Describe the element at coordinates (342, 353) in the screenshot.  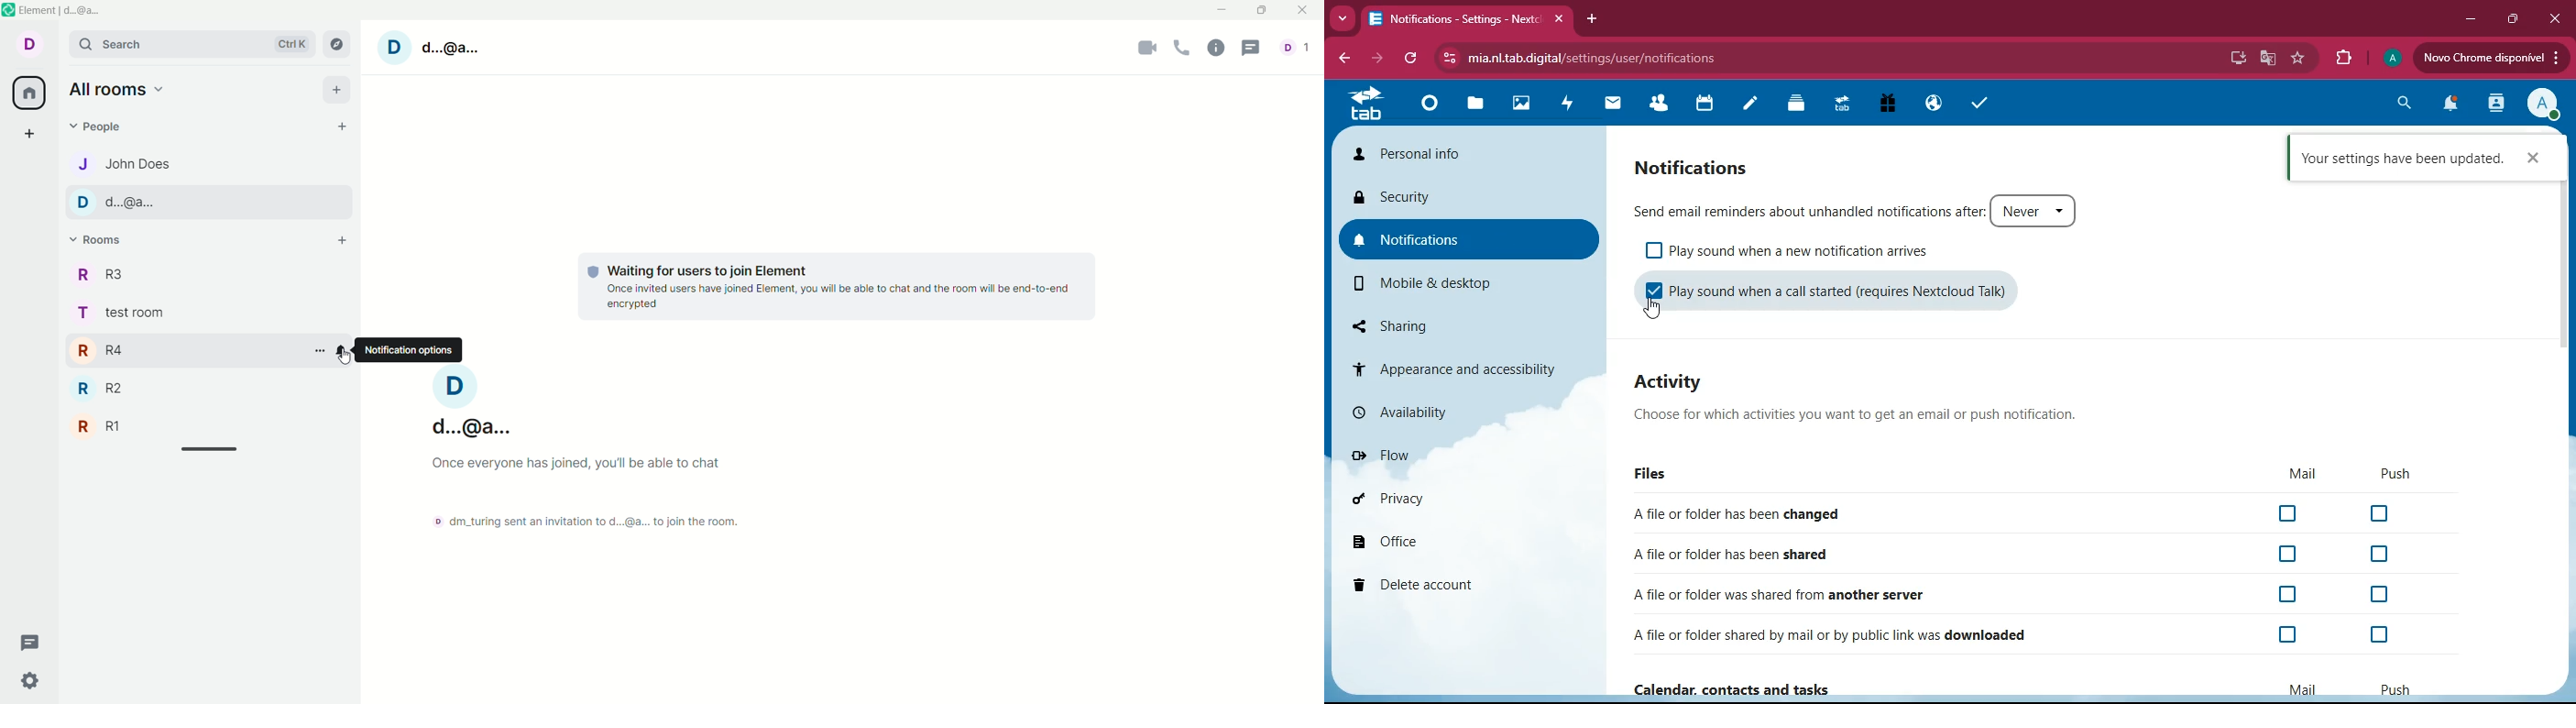
I see `notification` at that location.